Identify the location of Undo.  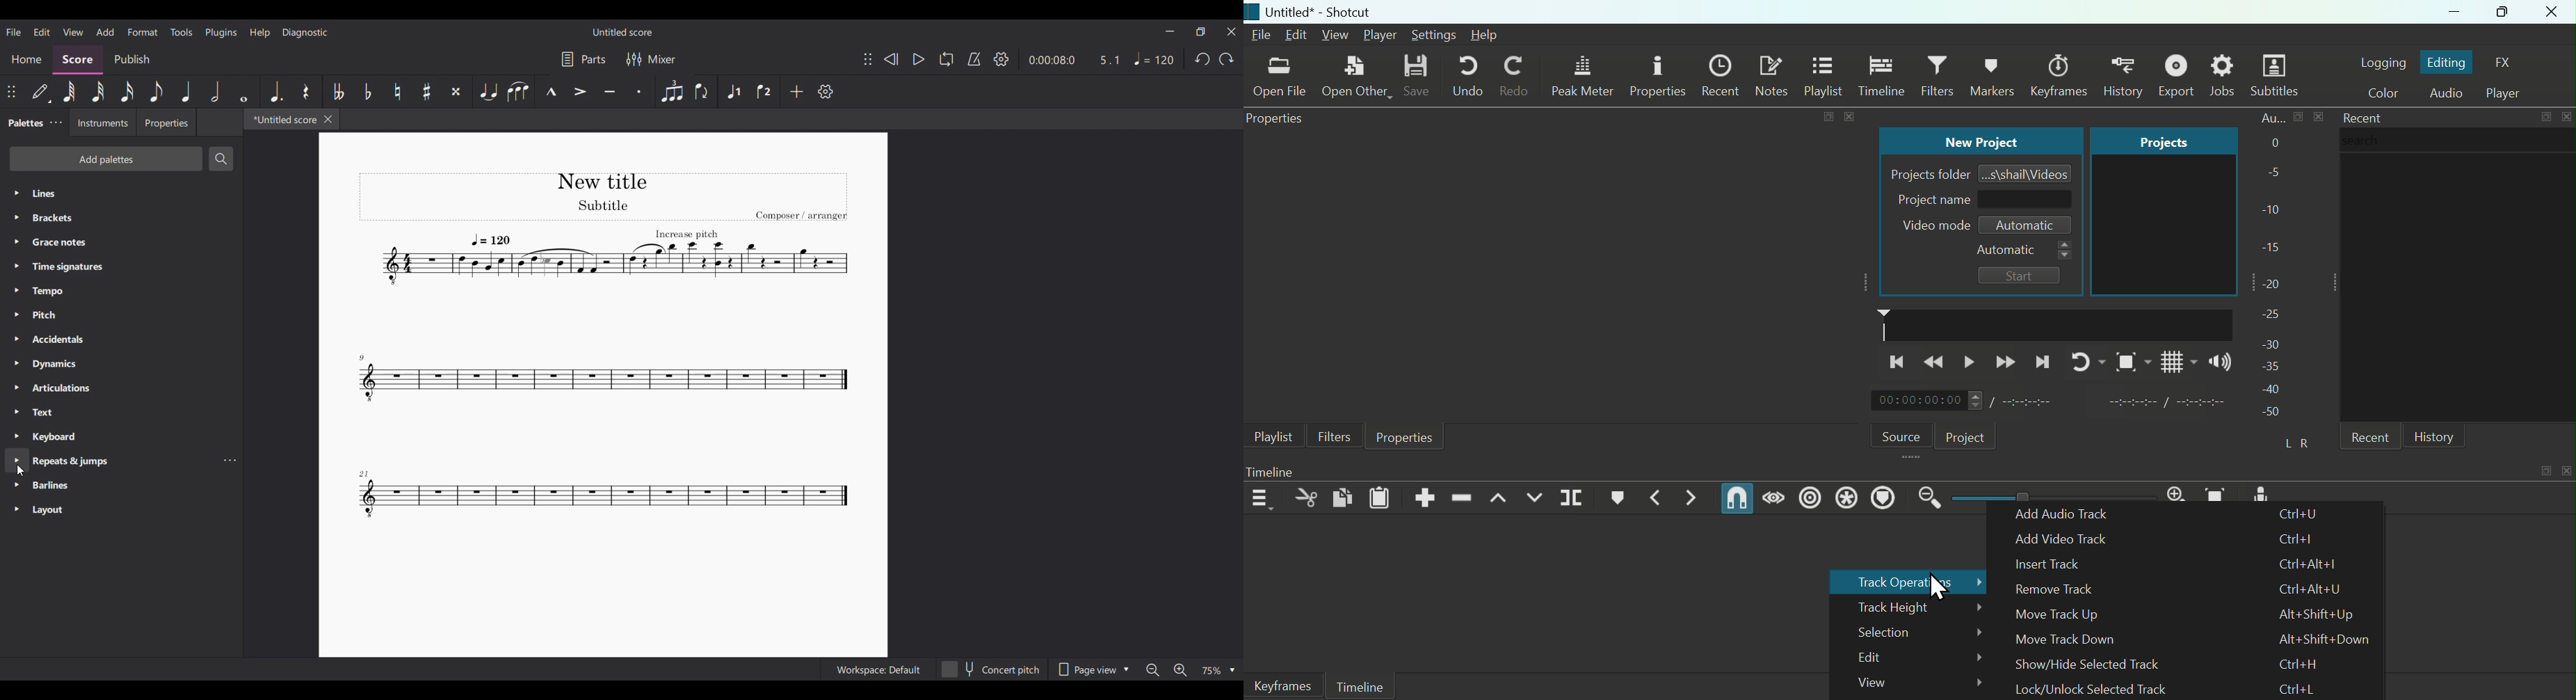
(1465, 77).